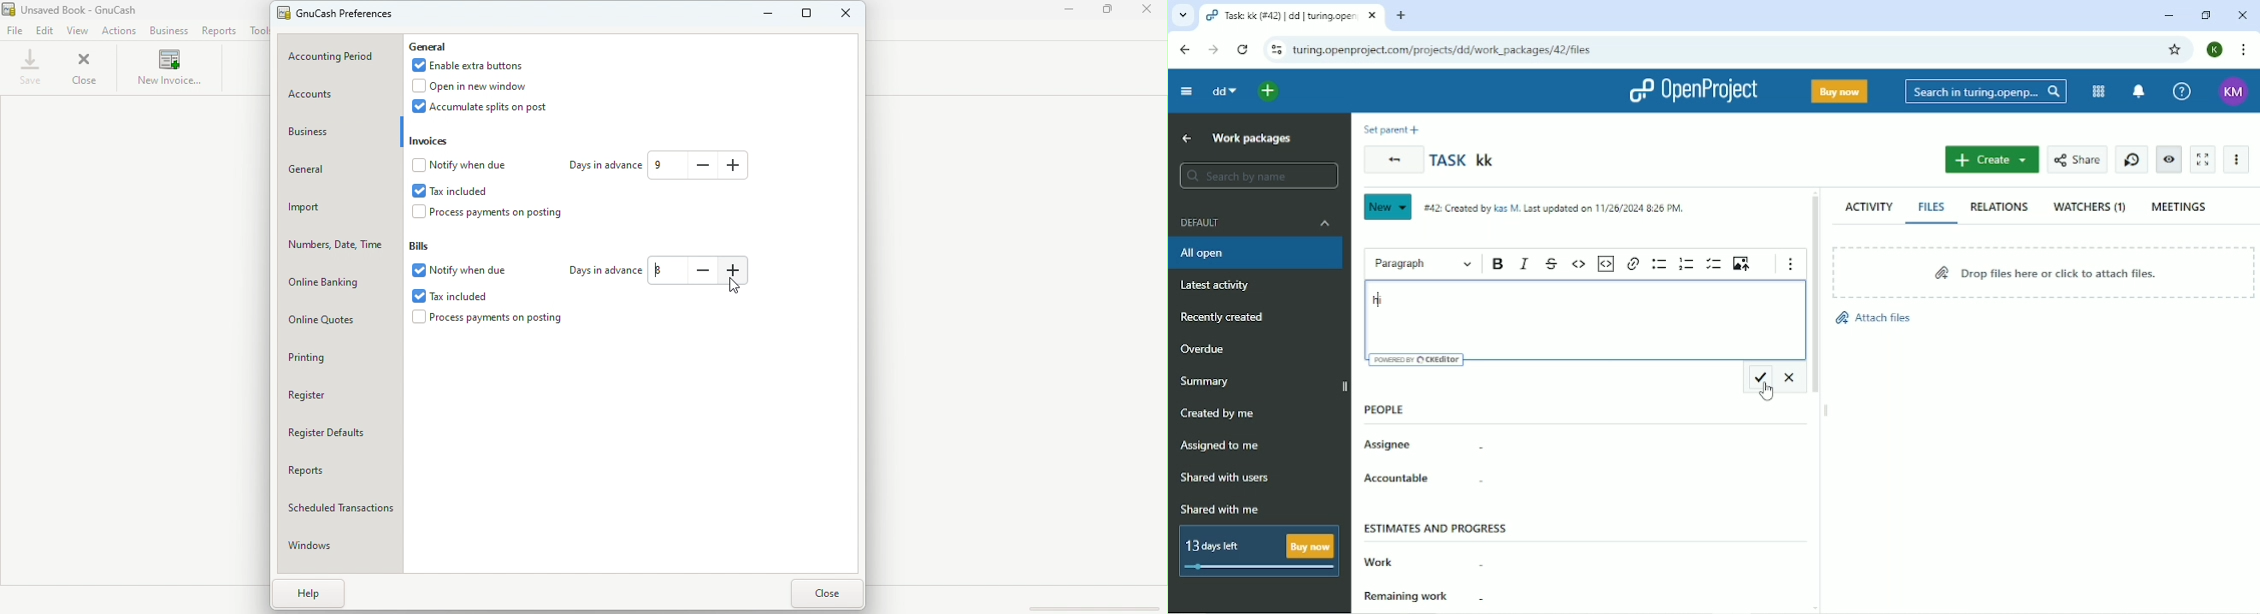  I want to click on Reports, so click(219, 30).